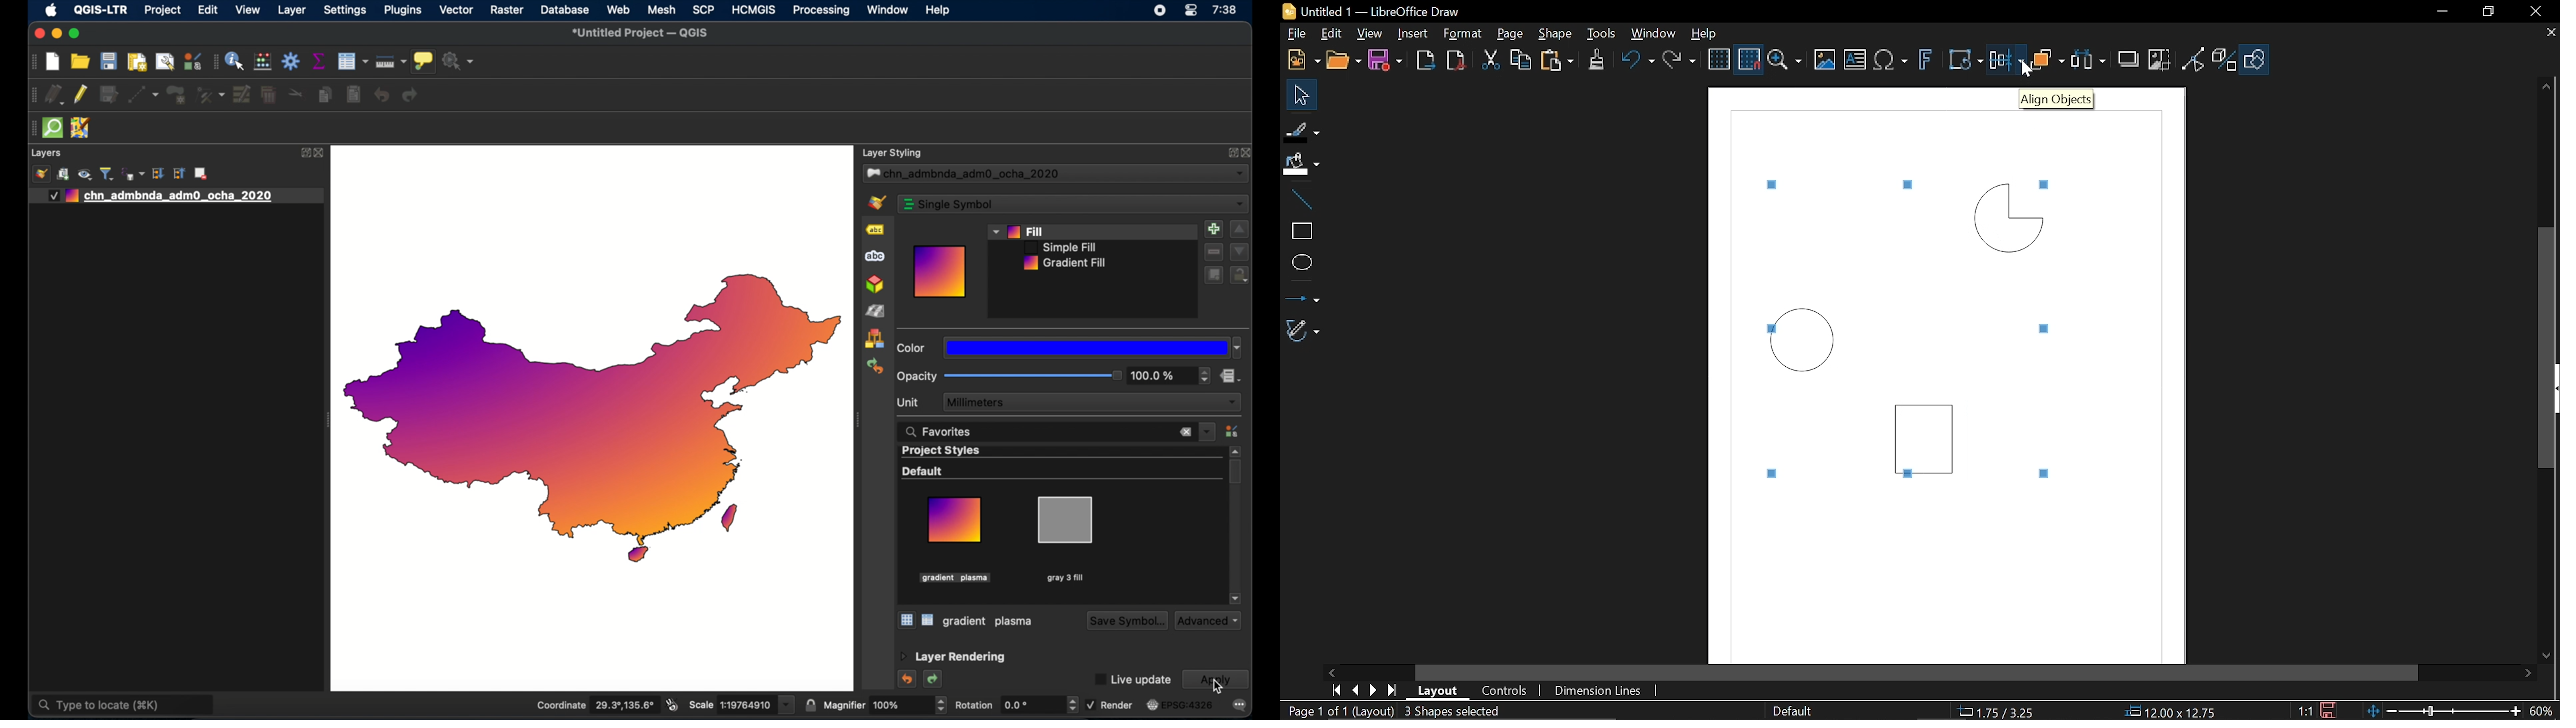  What do you see at coordinates (179, 173) in the screenshot?
I see `collapse all` at bounding box center [179, 173].